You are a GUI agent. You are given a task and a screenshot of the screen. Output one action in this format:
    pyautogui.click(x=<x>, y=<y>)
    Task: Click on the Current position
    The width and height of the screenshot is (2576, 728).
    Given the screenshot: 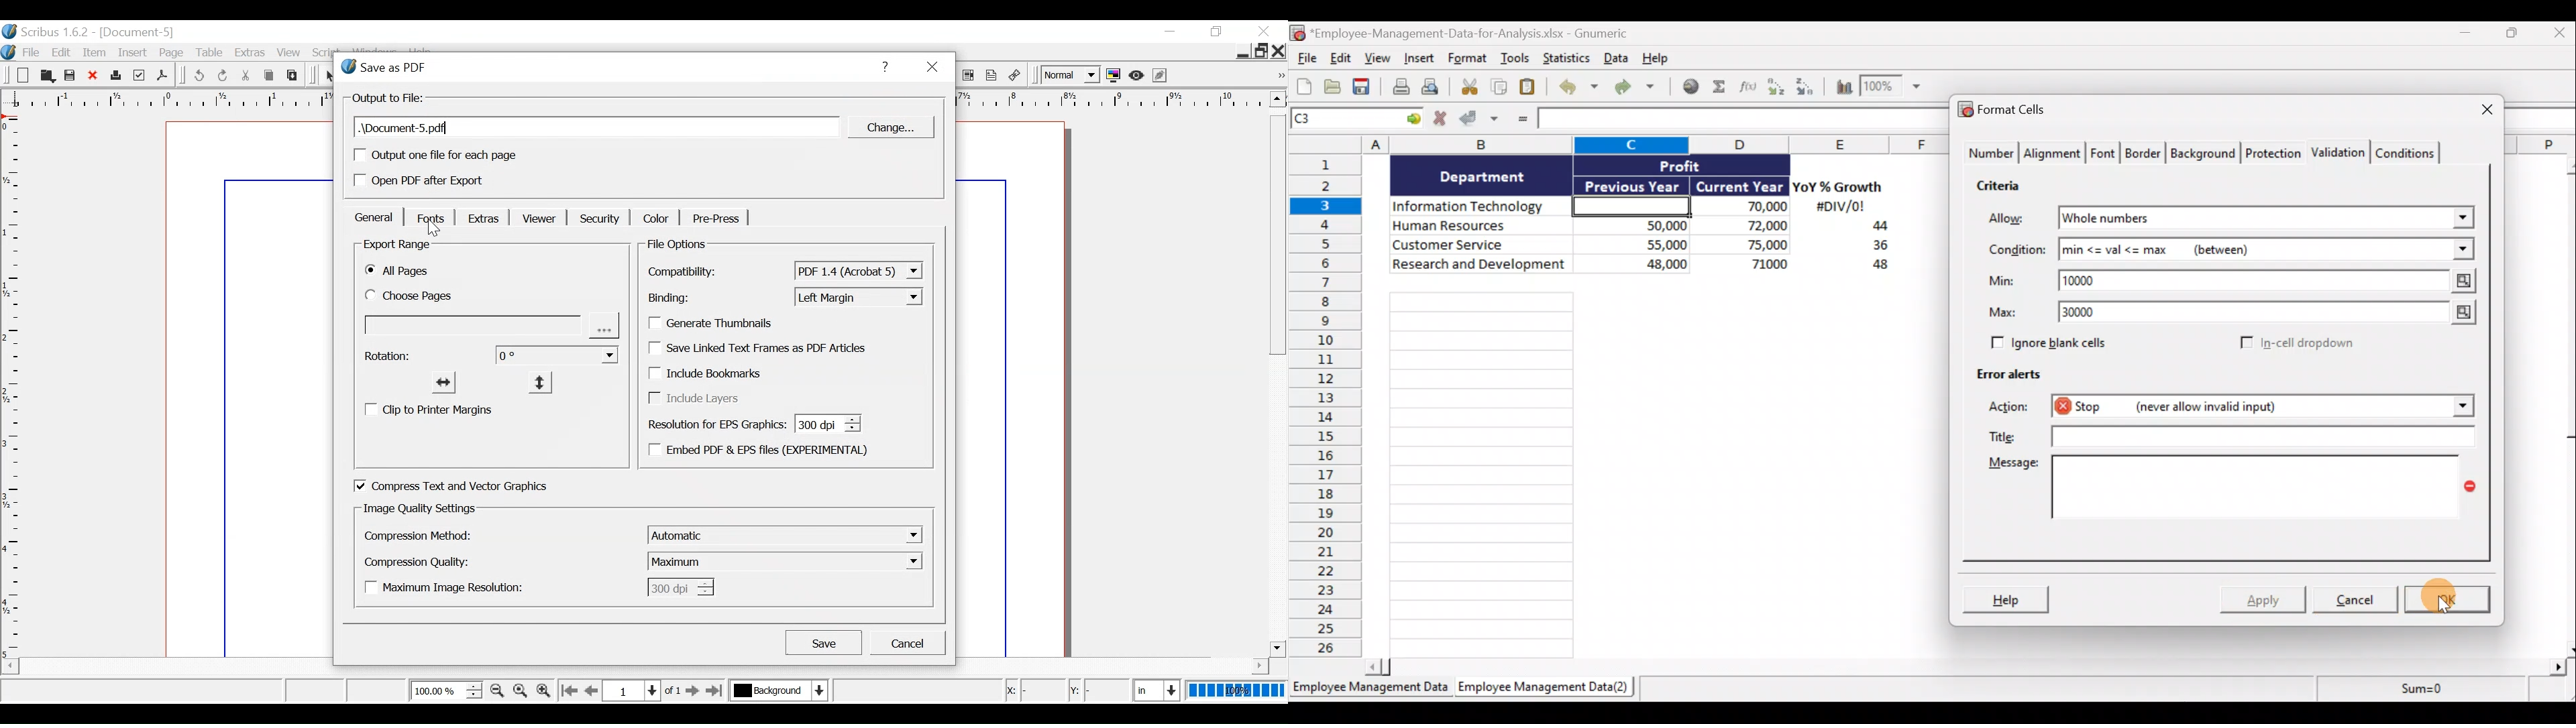 What is the action you would take?
    pyautogui.click(x=645, y=690)
    